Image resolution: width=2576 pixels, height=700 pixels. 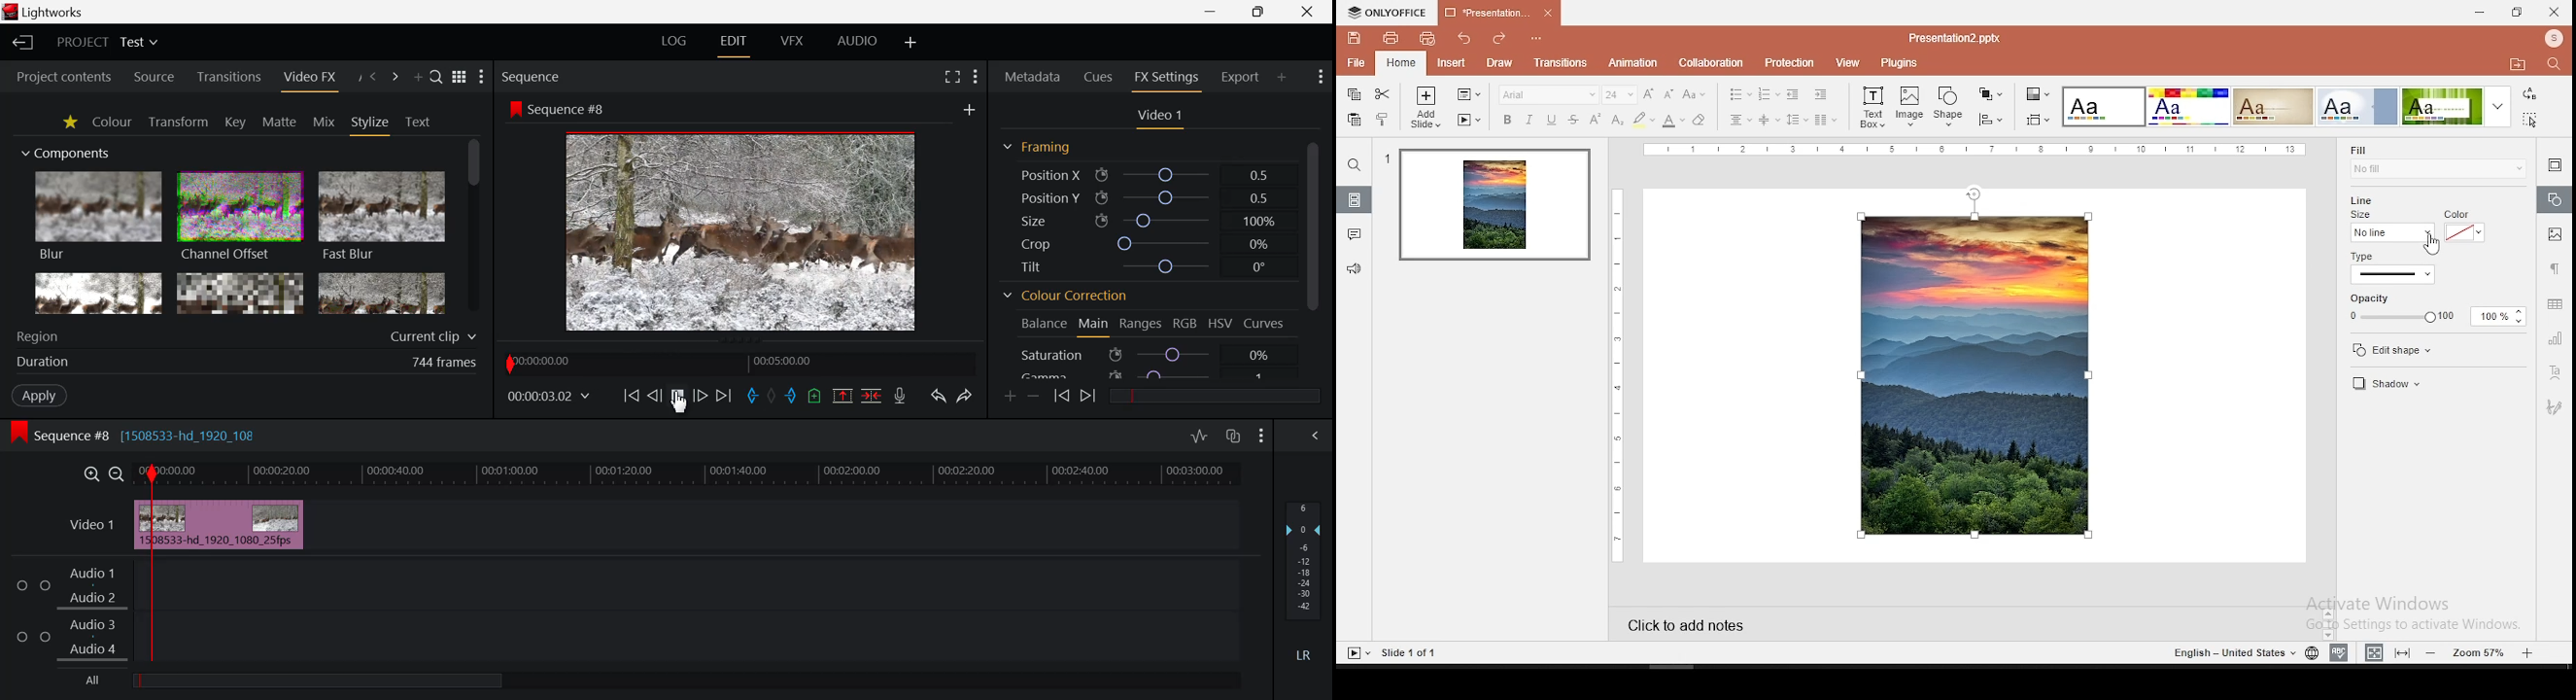 I want to click on To Start, so click(x=632, y=396).